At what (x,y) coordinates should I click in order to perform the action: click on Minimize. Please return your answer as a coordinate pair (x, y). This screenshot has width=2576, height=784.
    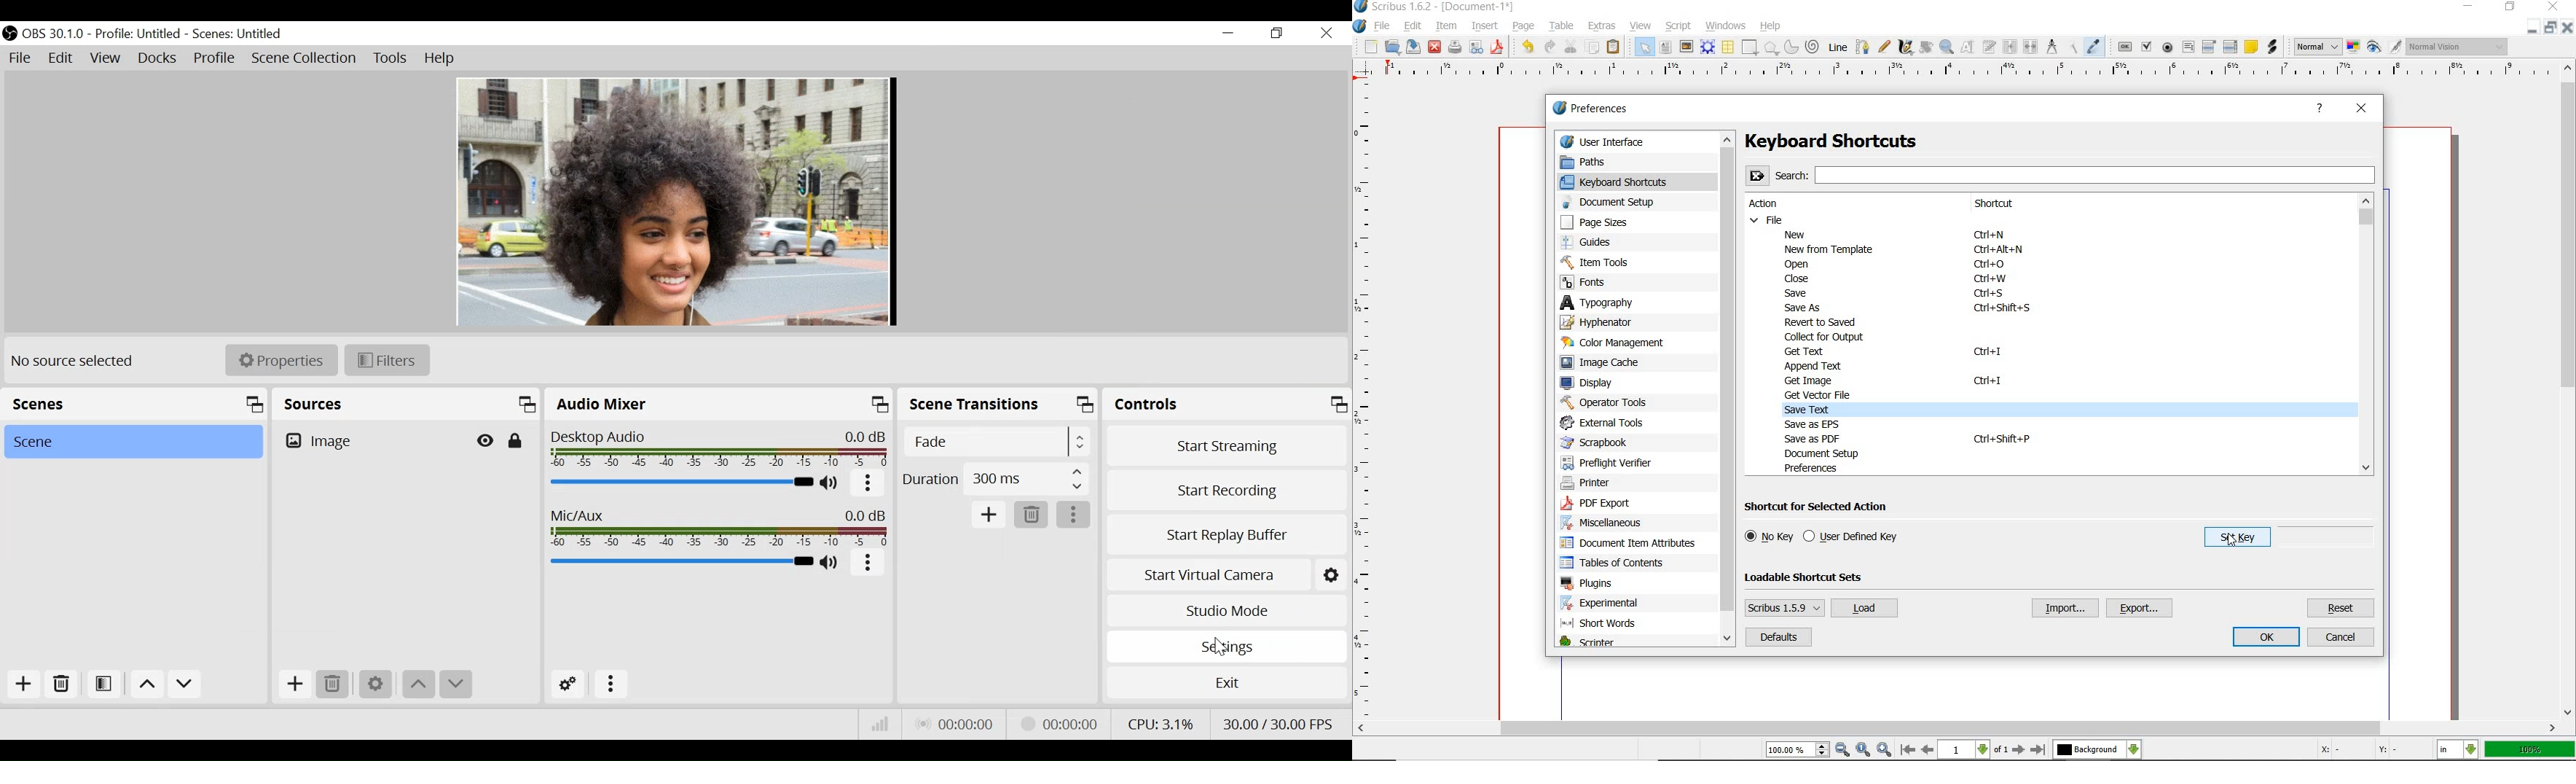
    Looking at the image, I should click on (1229, 33).